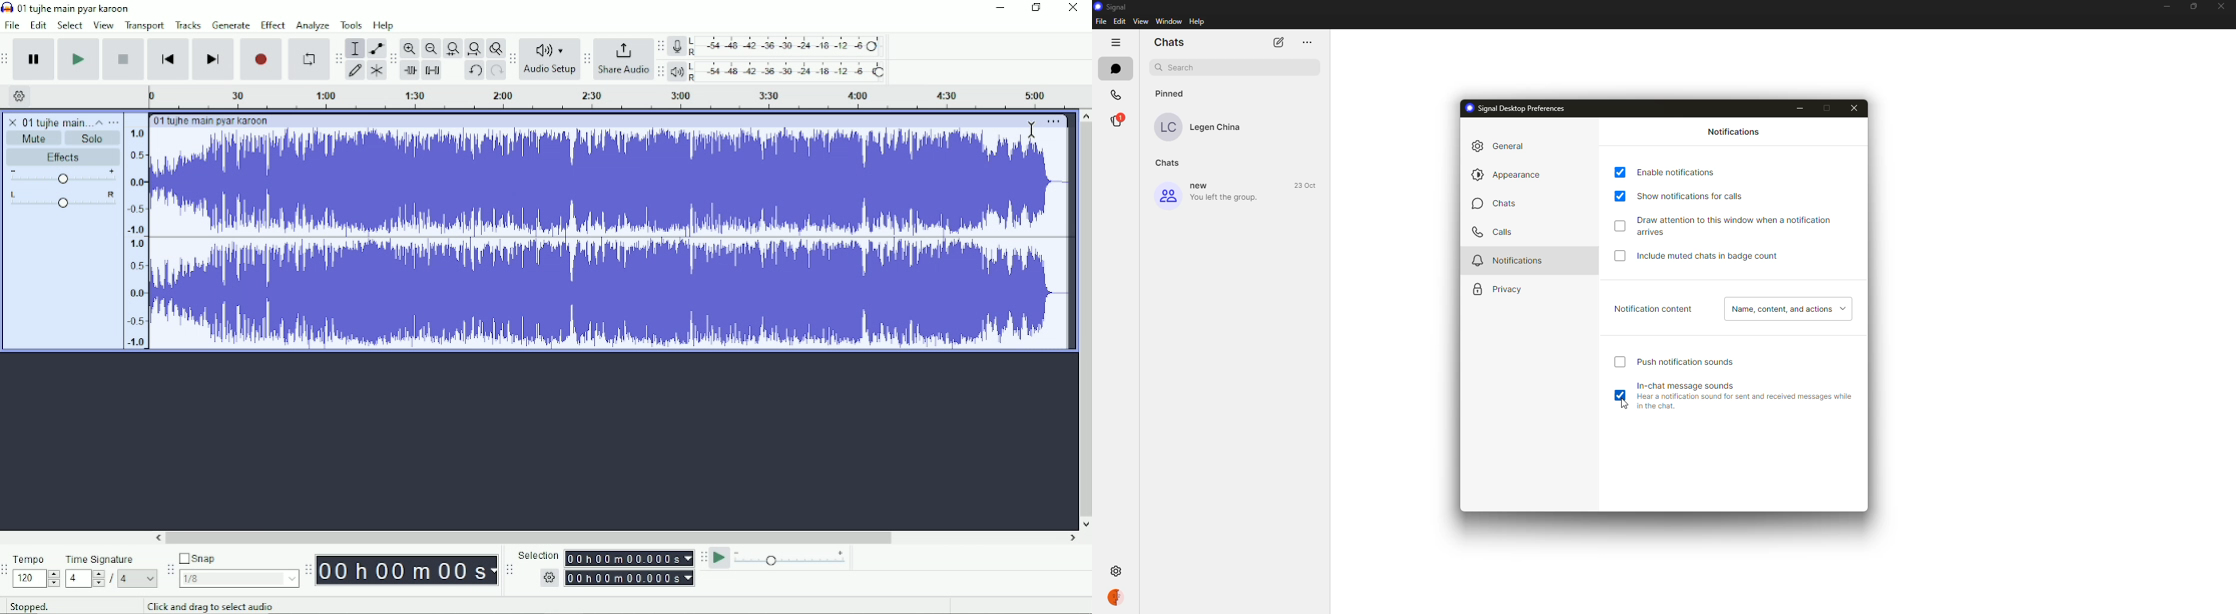 The image size is (2240, 616). Describe the element at coordinates (309, 570) in the screenshot. I see `Audacity time toolbar` at that location.